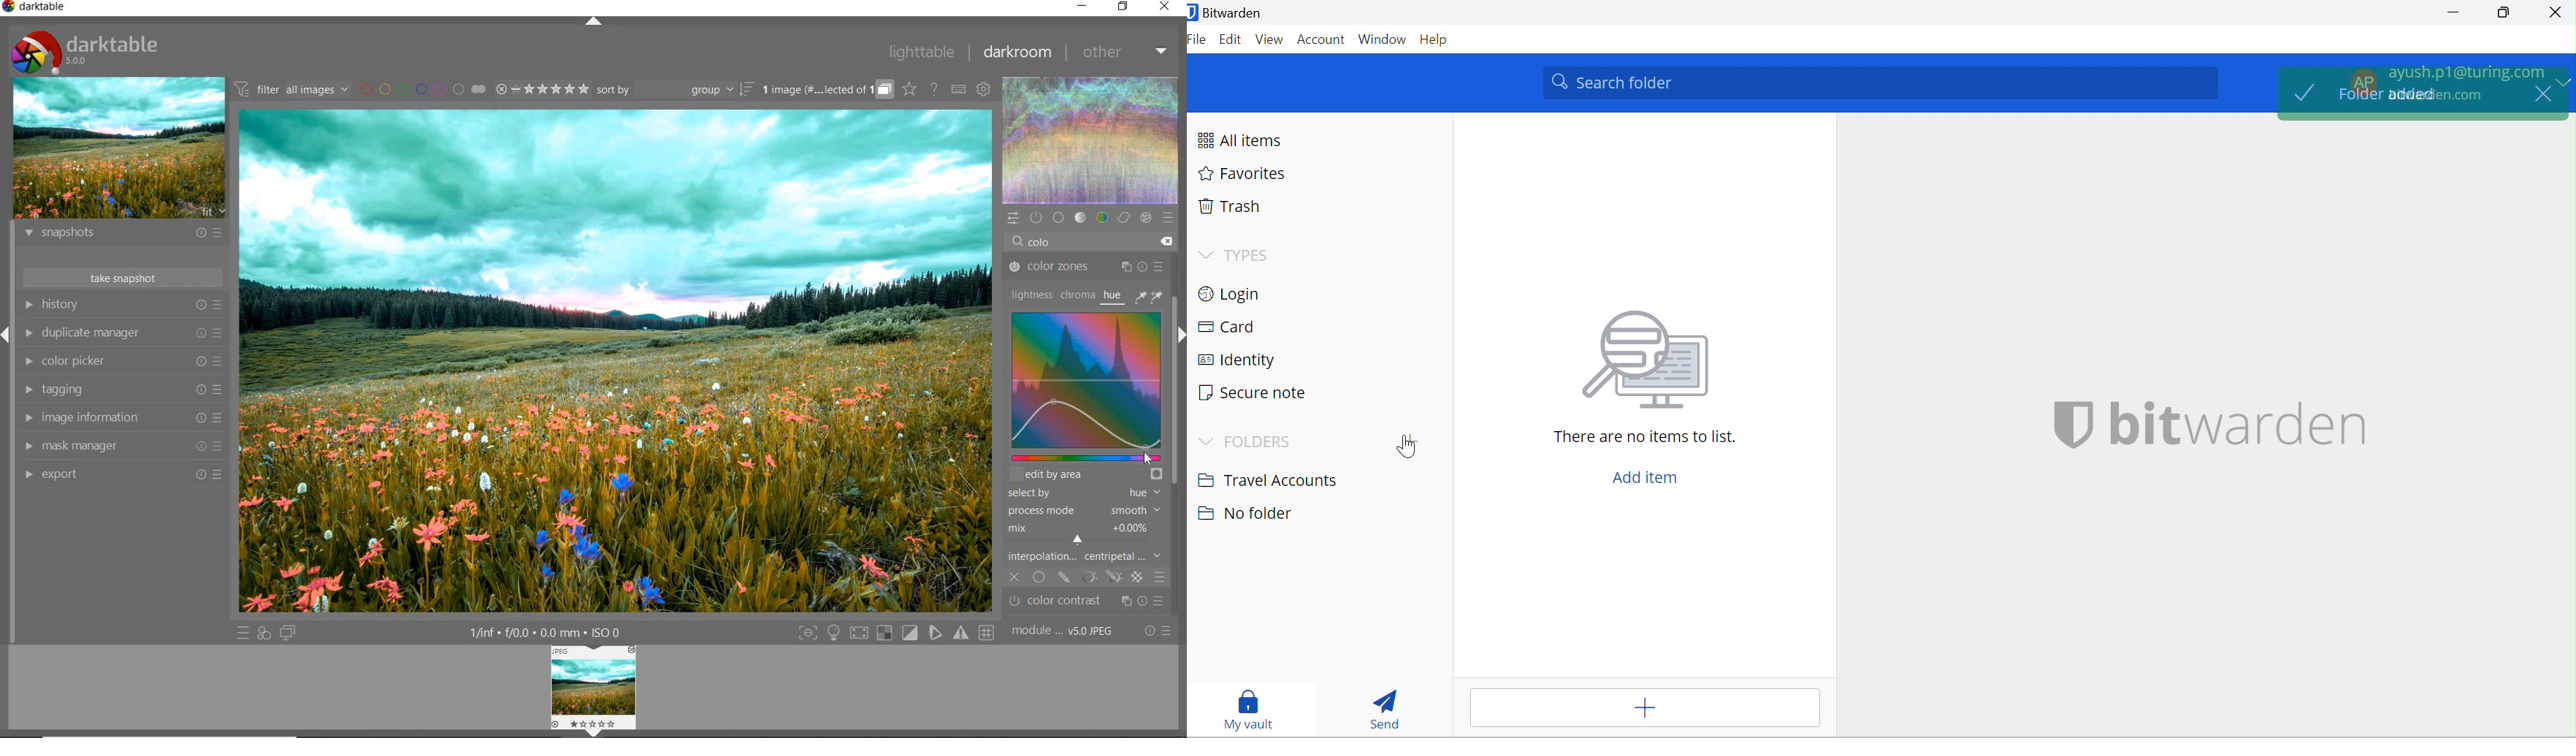 The width and height of the screenshot is (2576, 756). What do you see at coordinates (1386, 707) in the screenshot?
I see `Send` at bounding box center [1386, 707].